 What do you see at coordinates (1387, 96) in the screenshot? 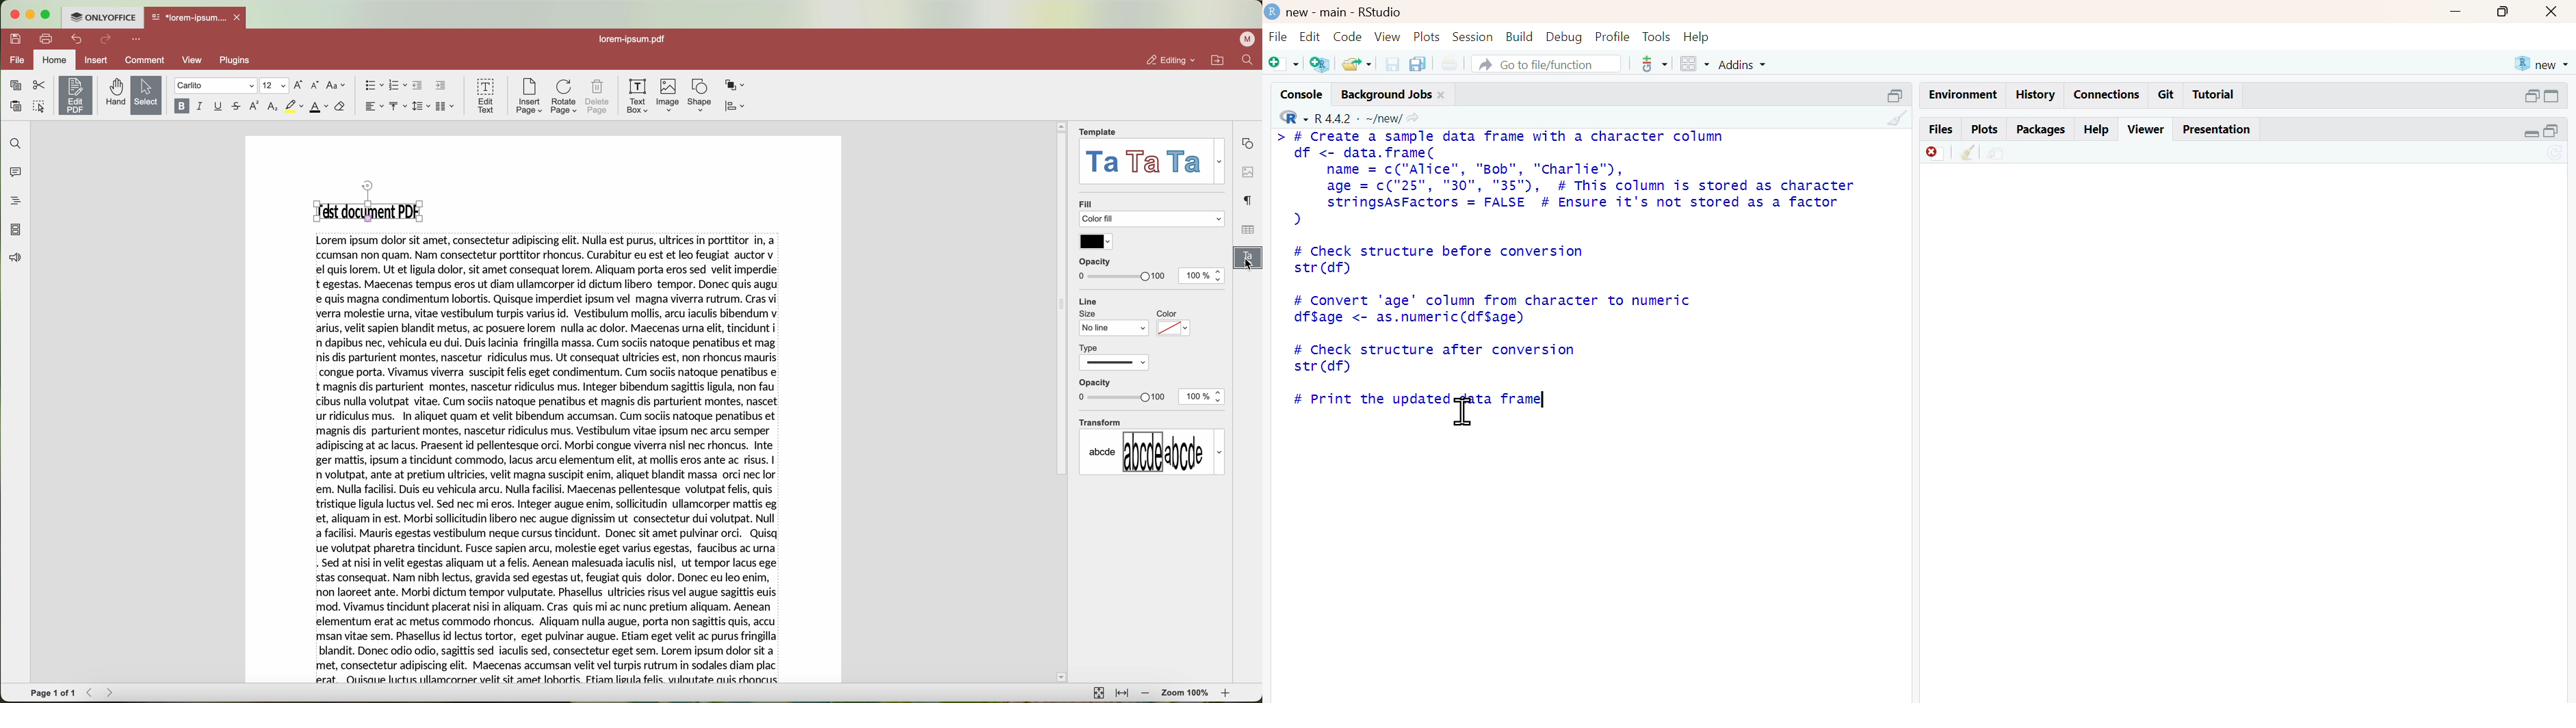
I see `background jobs` at bounding box center [1387, 96].